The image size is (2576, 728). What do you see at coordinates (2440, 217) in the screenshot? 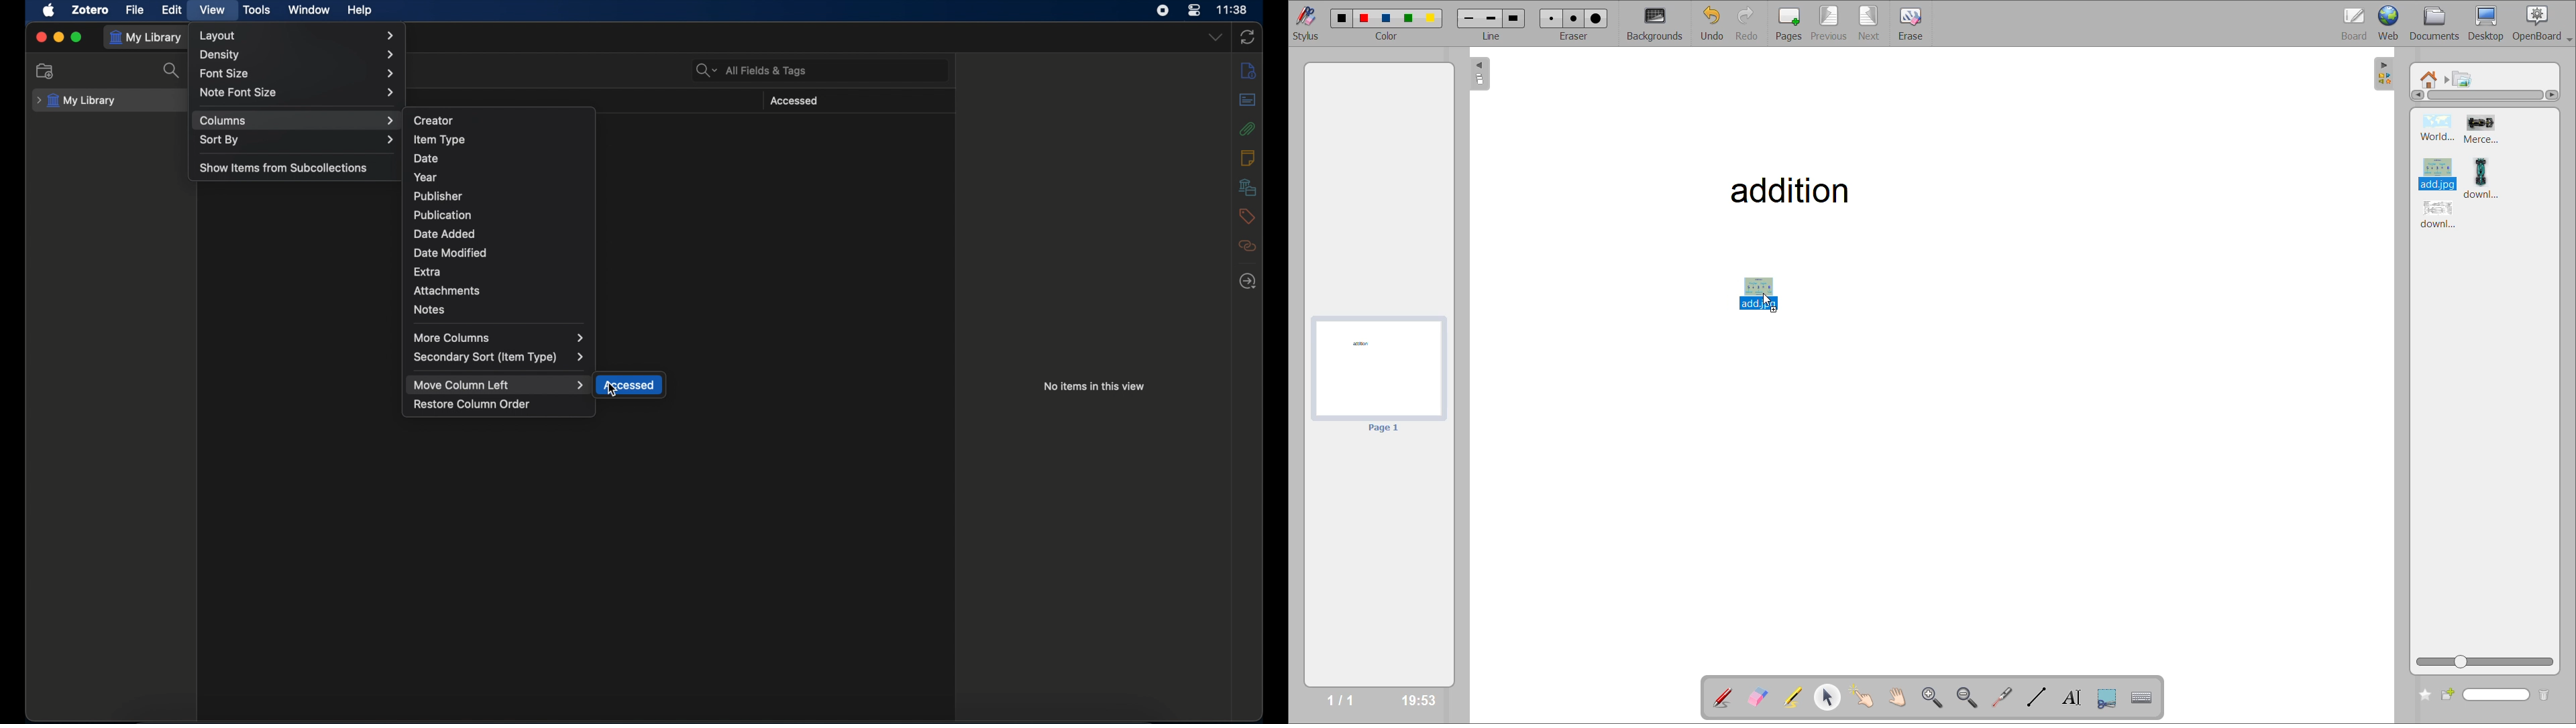
I see `image 5` at bounding box center [2440, 217].